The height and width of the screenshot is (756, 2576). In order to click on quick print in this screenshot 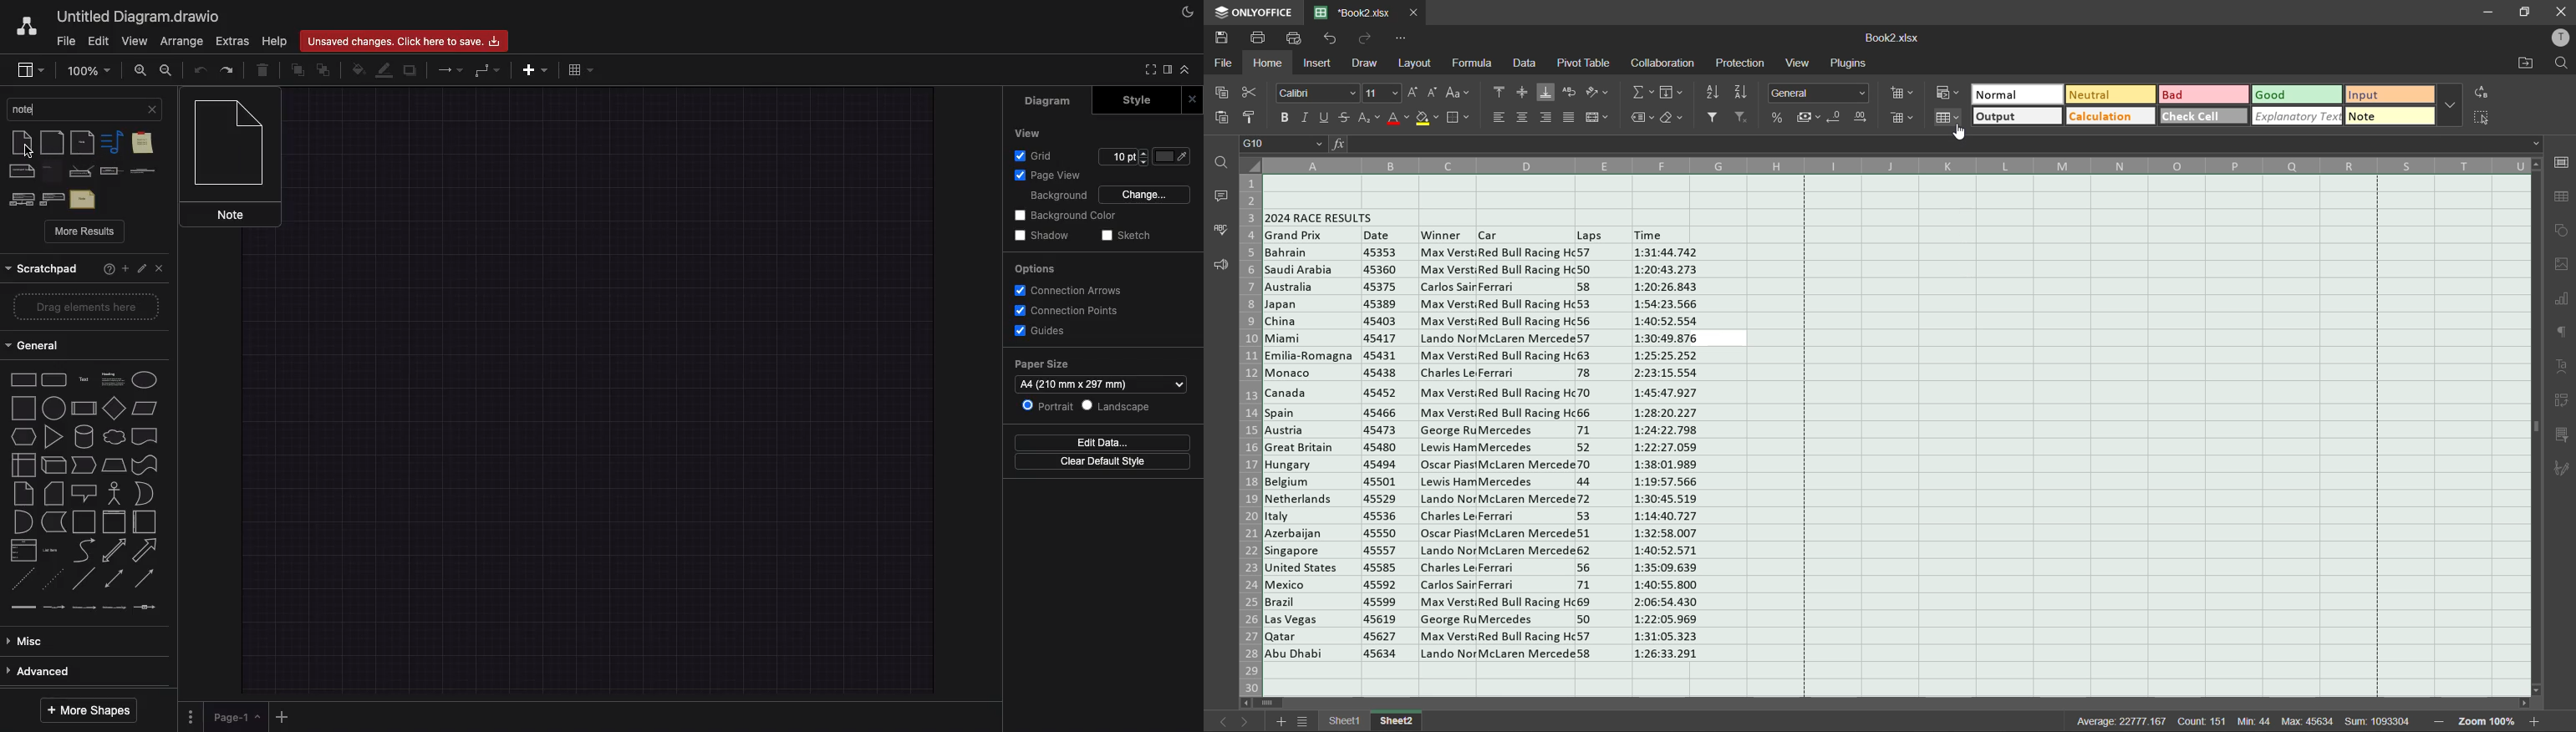, I will do `click(1297, 39)`.